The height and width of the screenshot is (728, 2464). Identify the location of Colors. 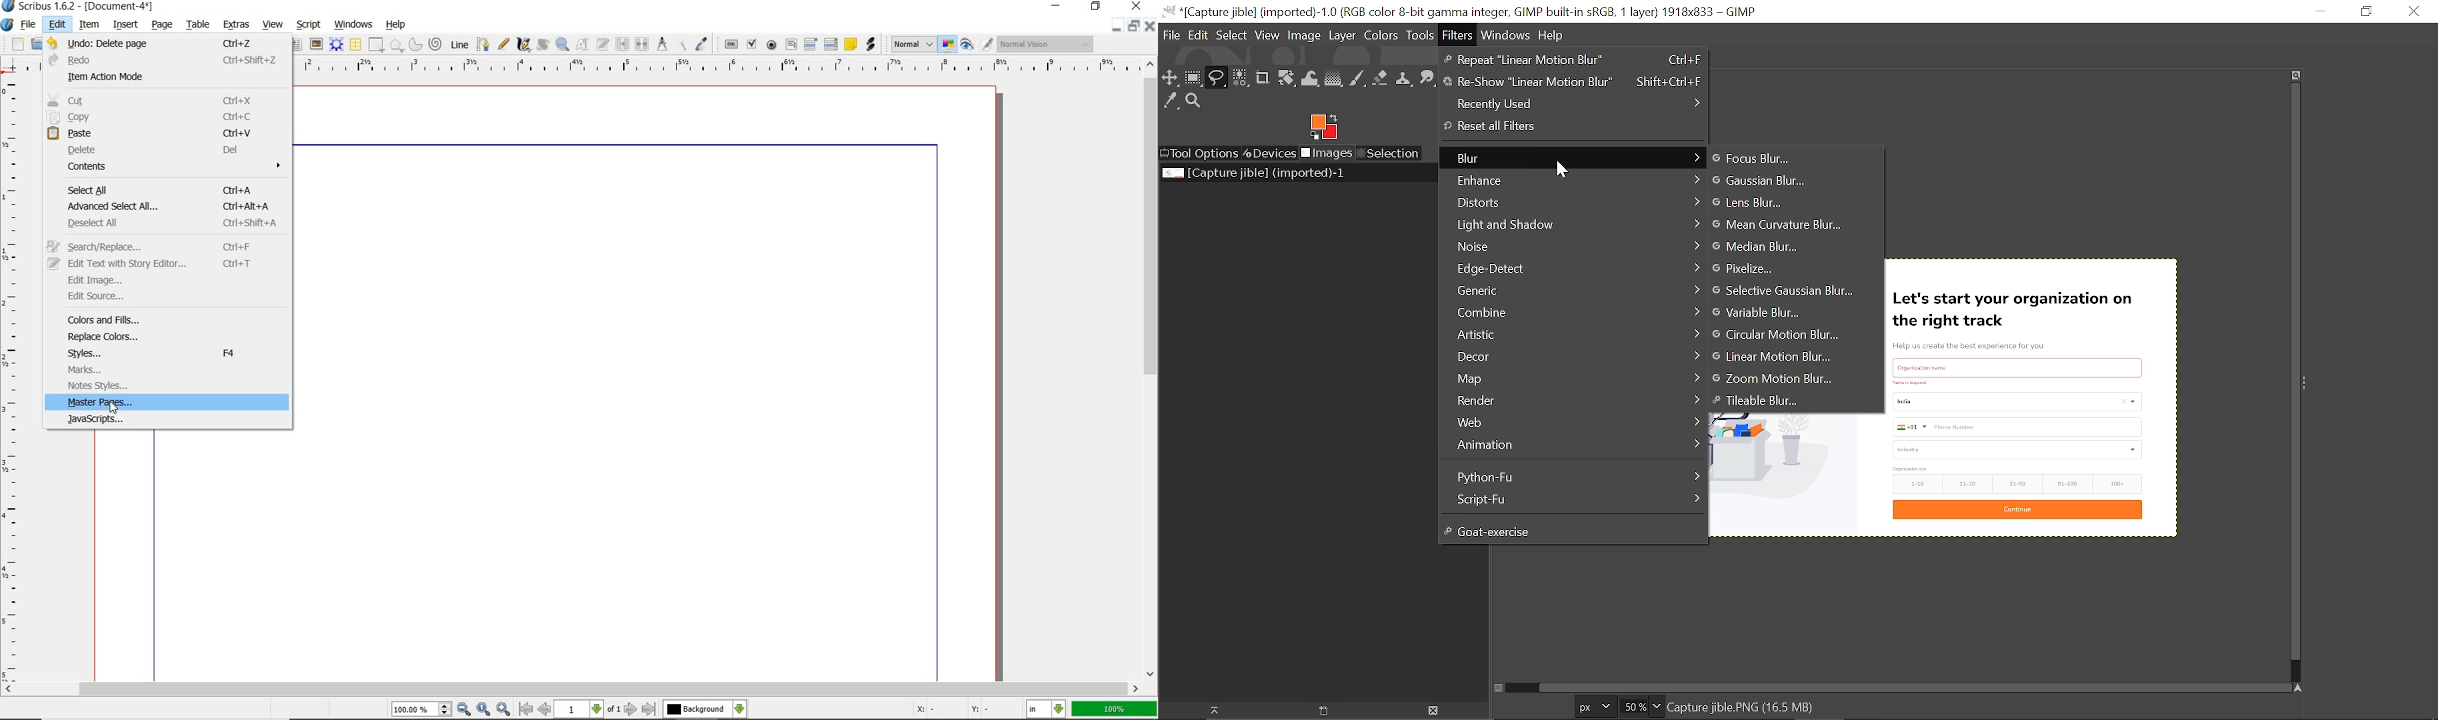
(1380, 37).